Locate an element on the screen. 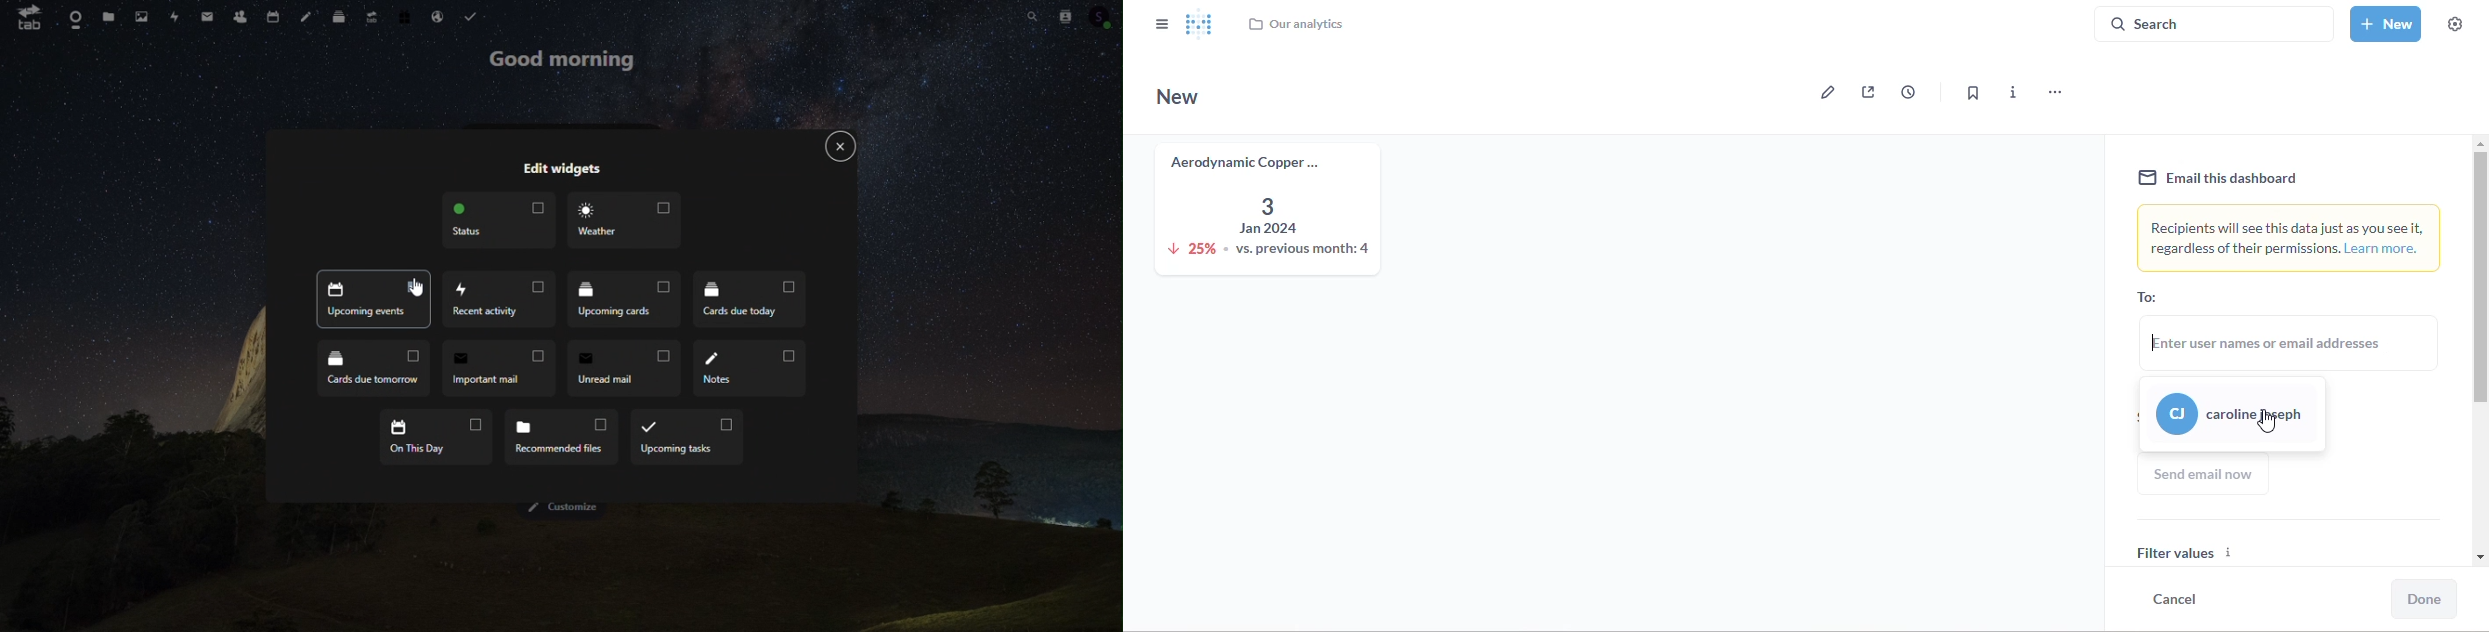 This screenshot has width=2492, height=644. On this day is located at coordinates (438, 437).